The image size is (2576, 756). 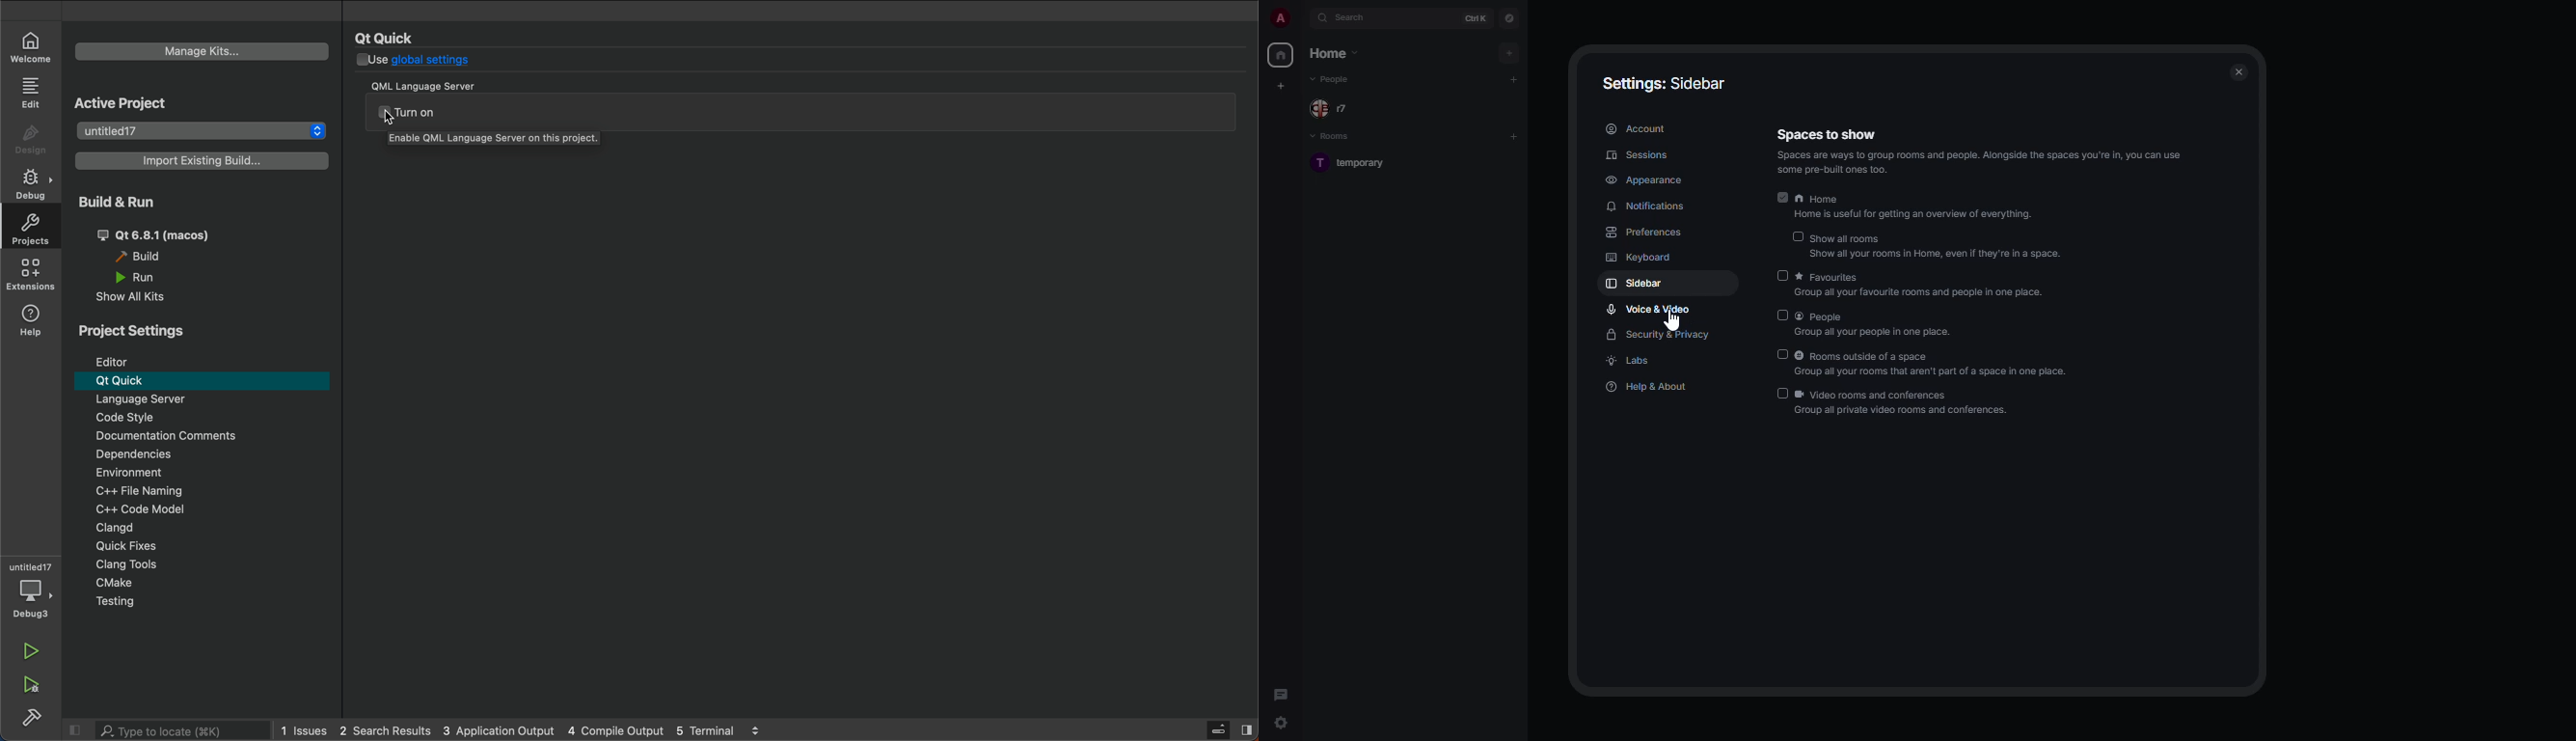 I want to click on keyboard, so click(x=1641, y=258).